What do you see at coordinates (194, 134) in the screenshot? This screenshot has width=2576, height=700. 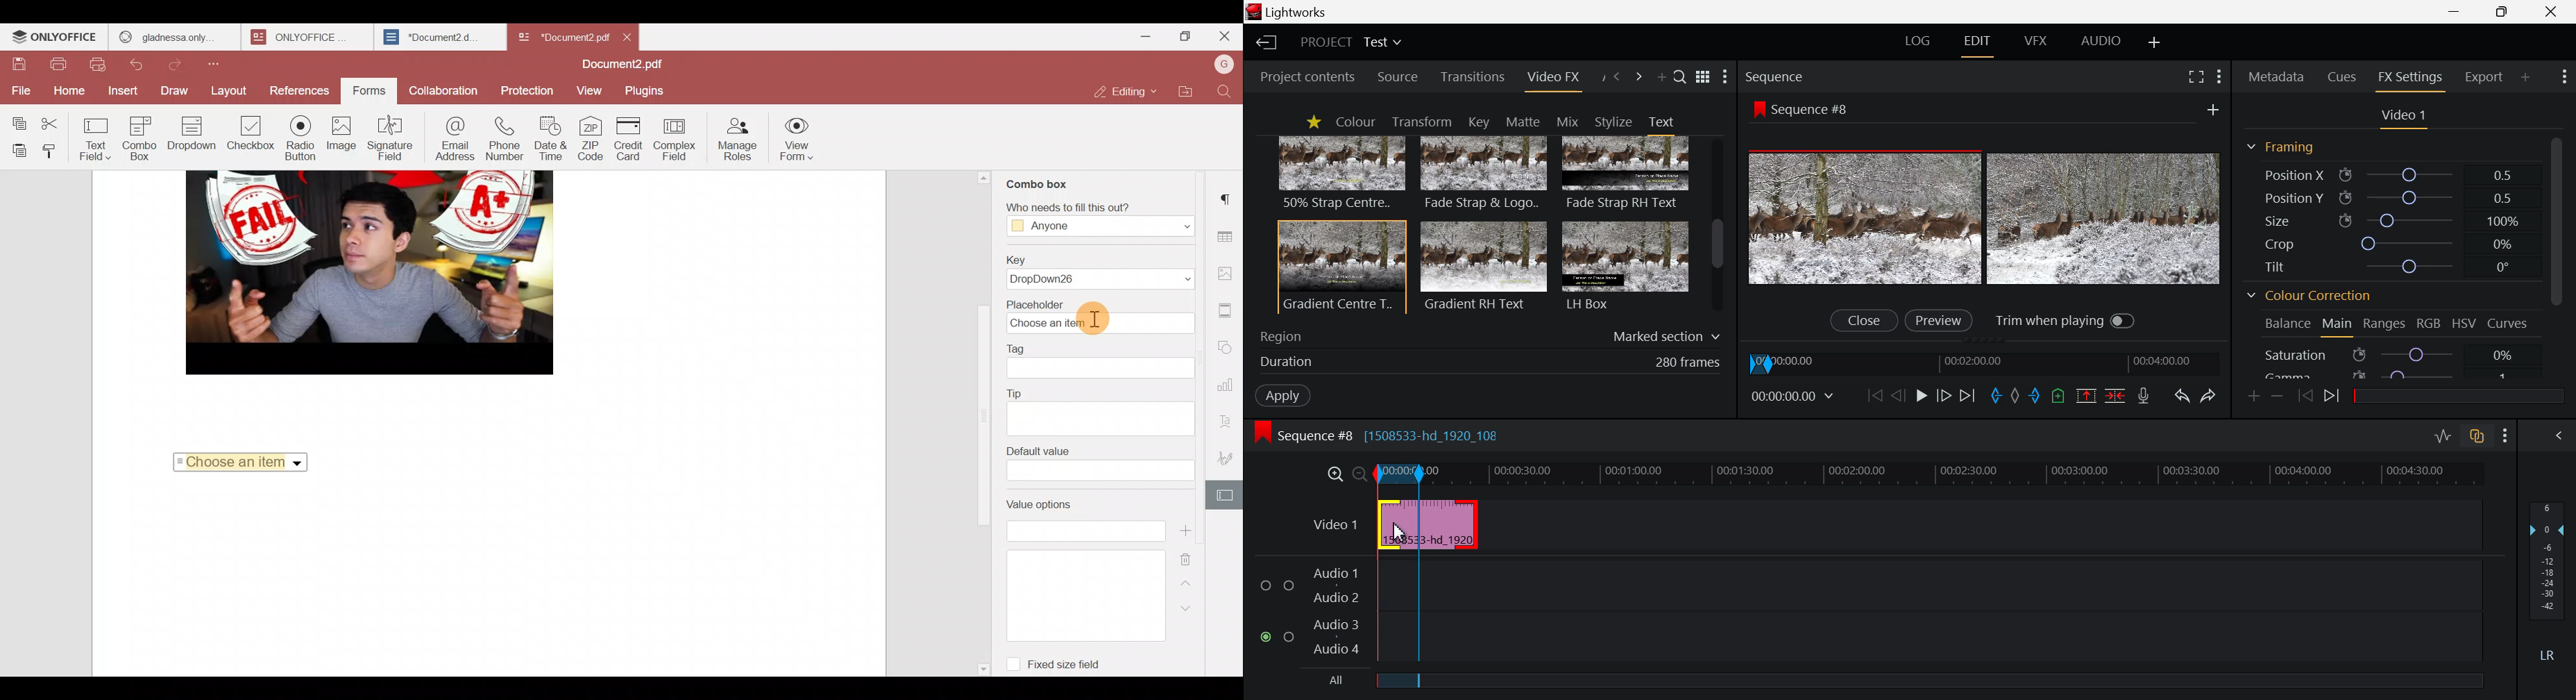 I see `Dropdown` at bounding box center [194, 134].